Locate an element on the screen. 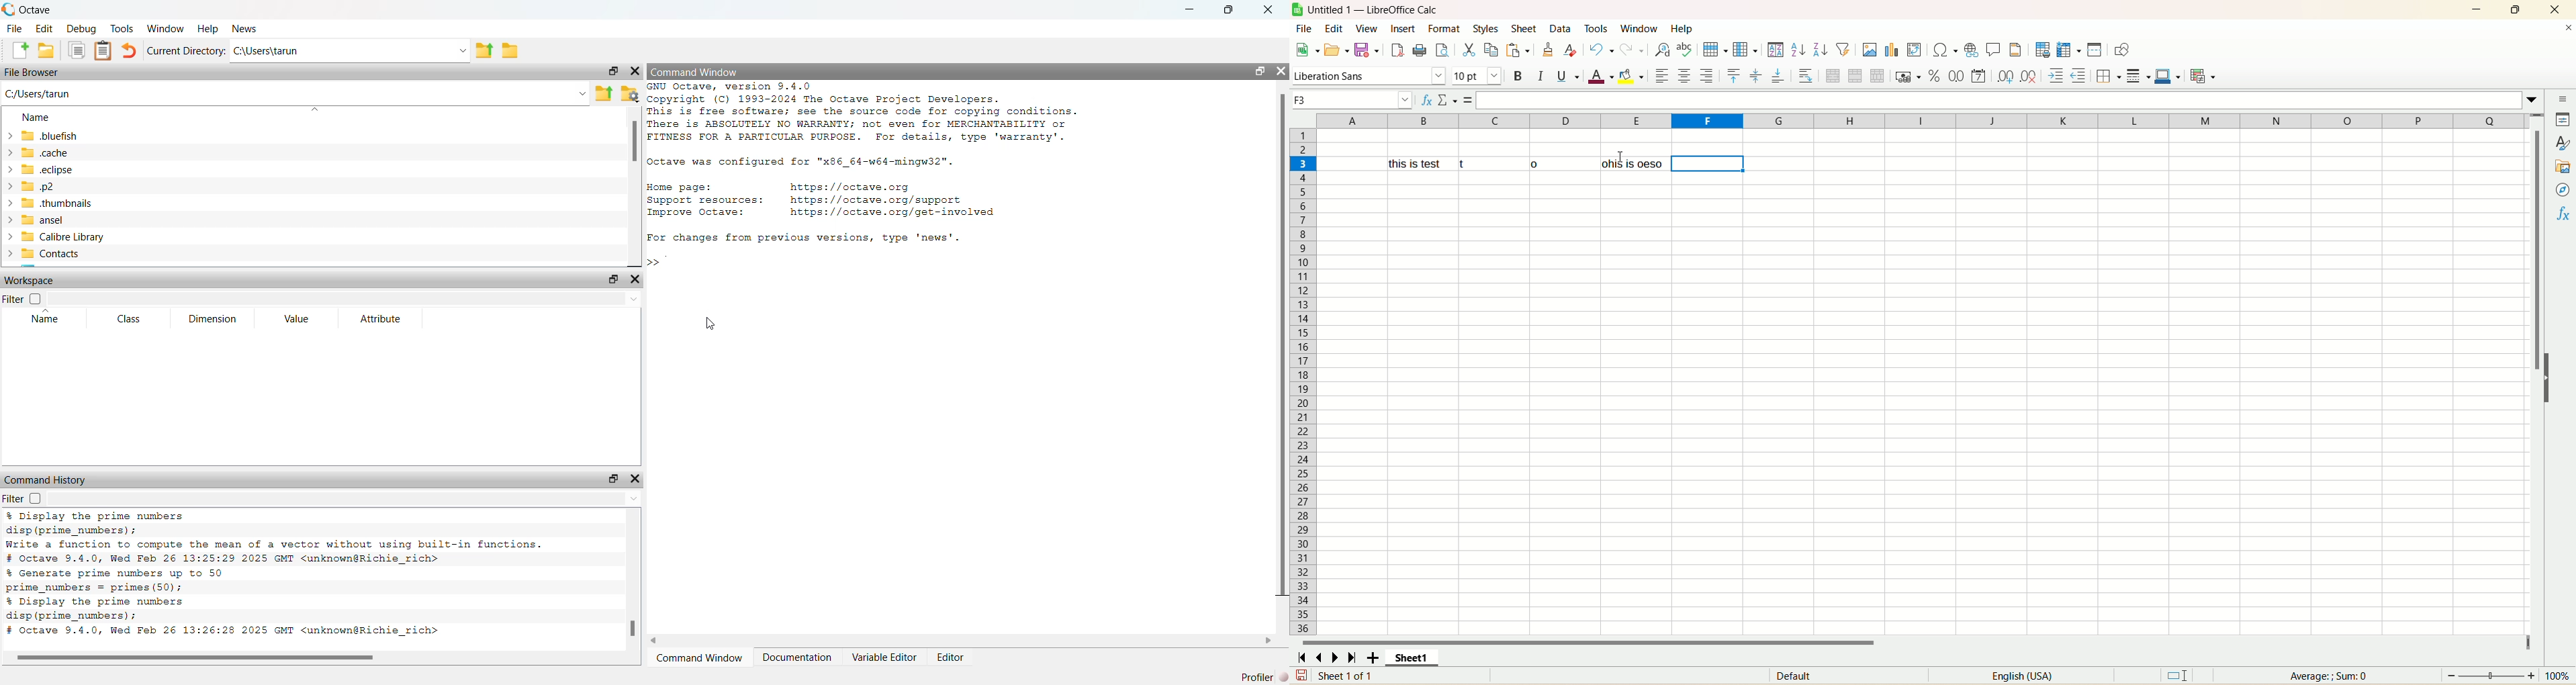 This screenshot has height=700, width=2576. copy is located at coordinates (1491, 49).